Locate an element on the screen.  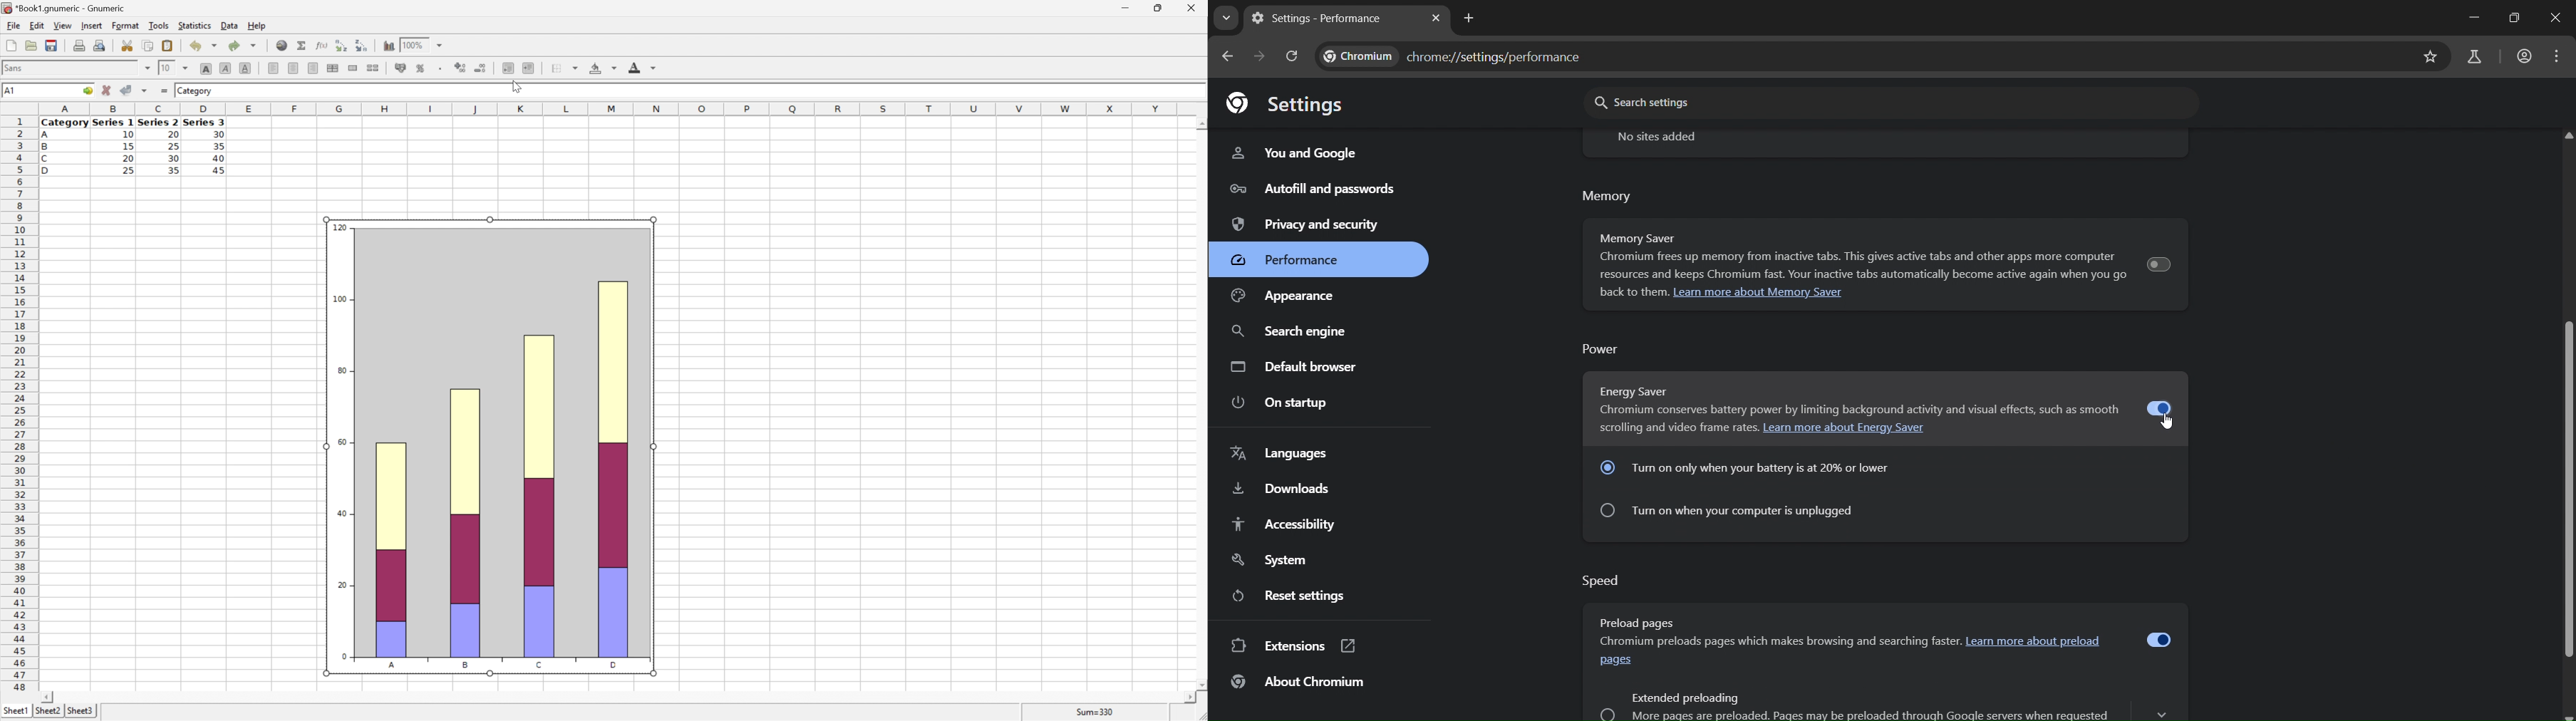
Tools is located at coordinates (159, 25).